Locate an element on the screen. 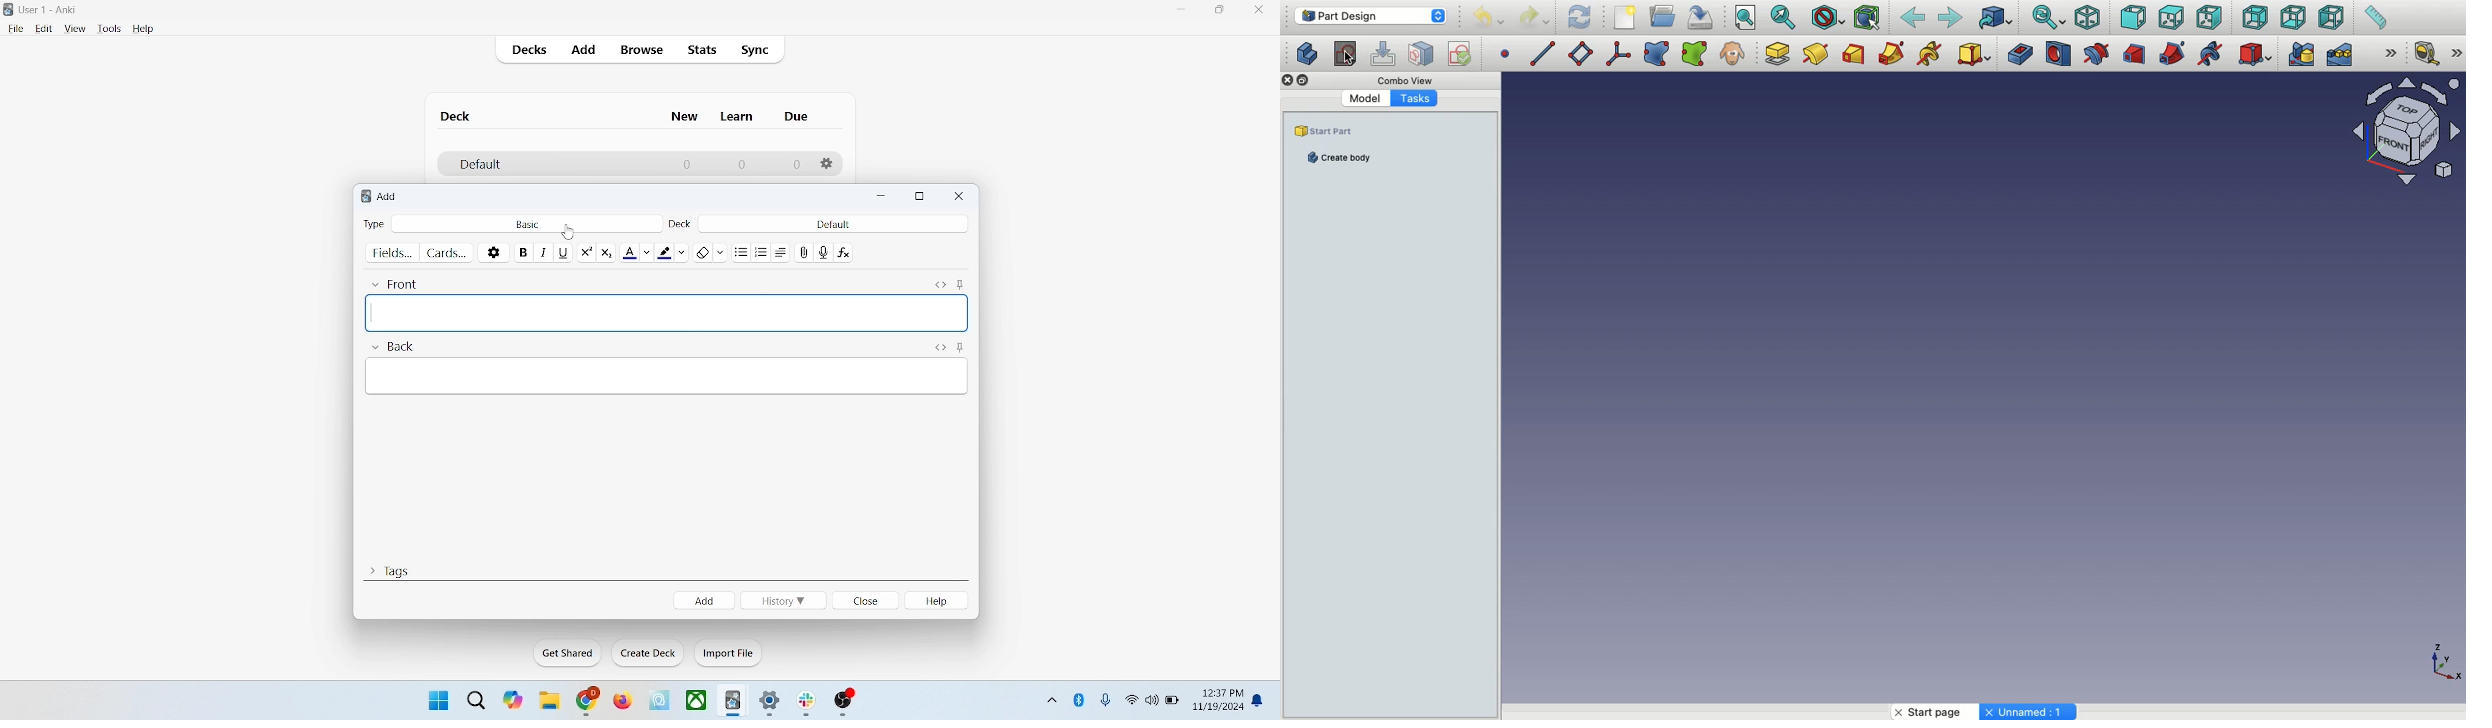 This screenshot has height=728, width=2492. unordered list is located at coordinates (741, 253).